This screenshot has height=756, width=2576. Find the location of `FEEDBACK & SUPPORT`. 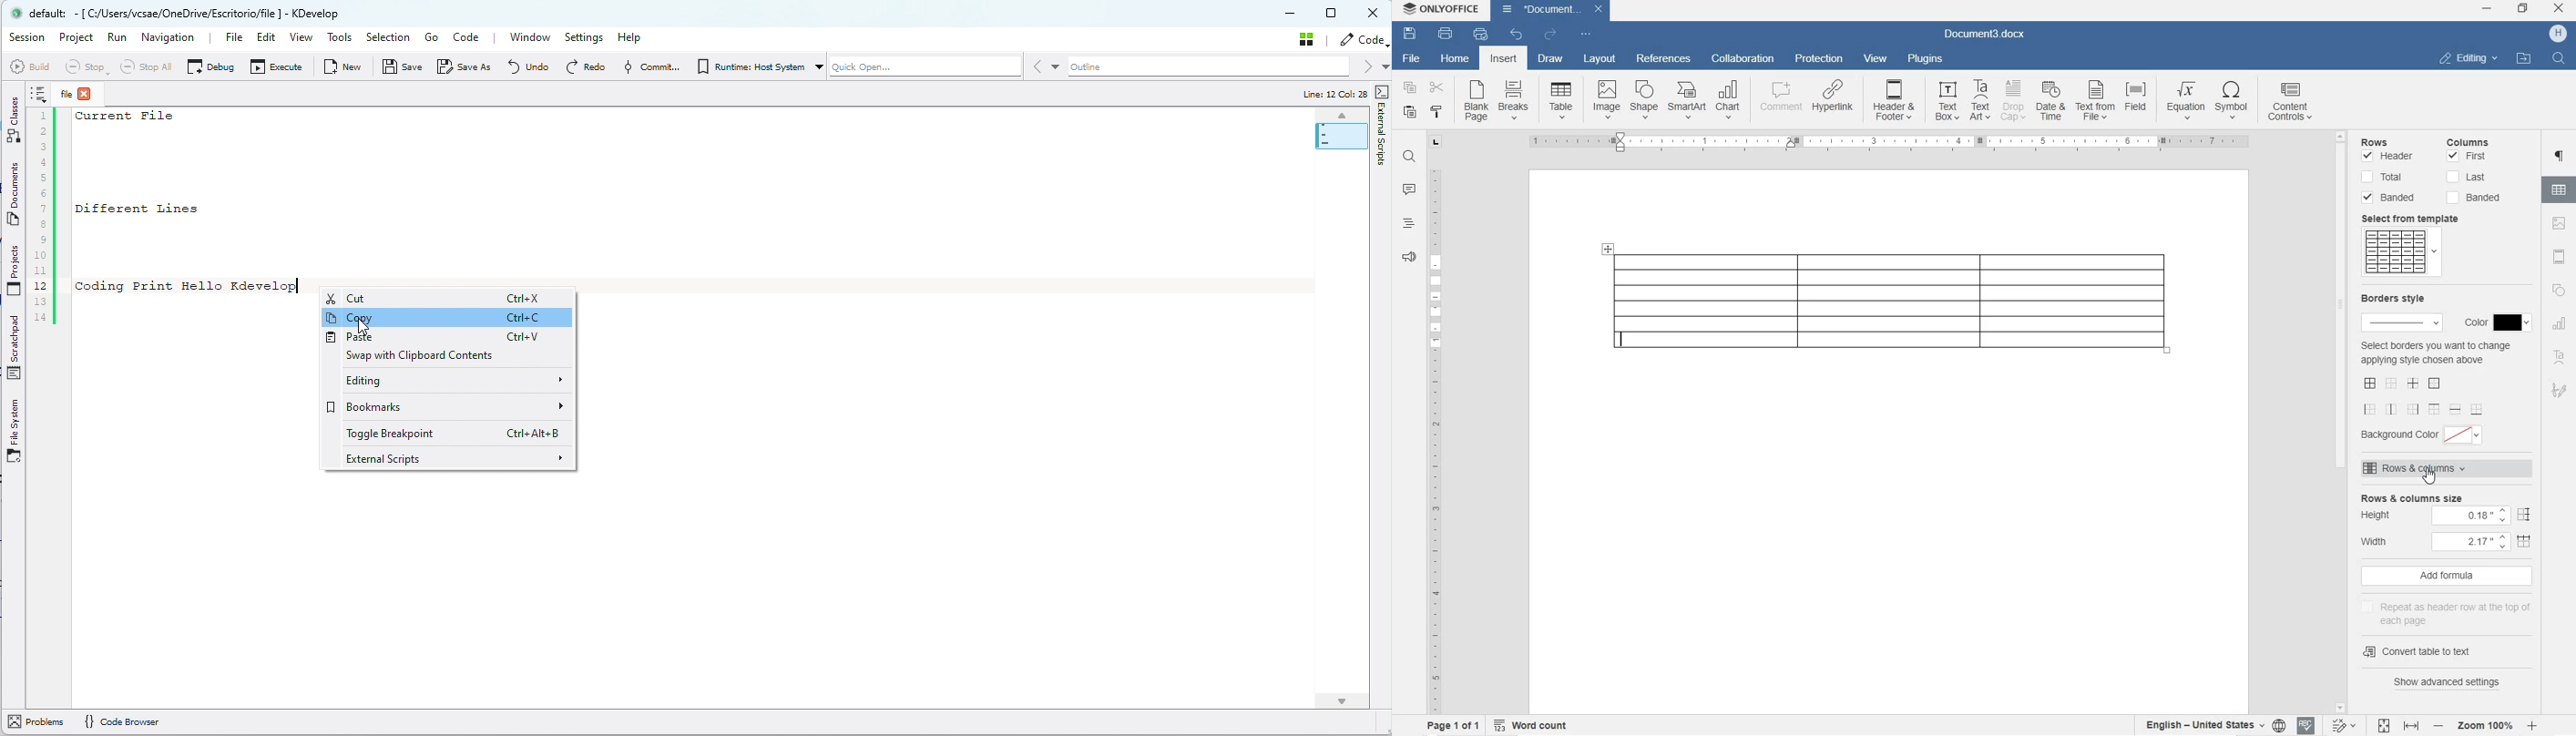

FEEDBACK & SUPPORT is located at coordinates (1407, 257).